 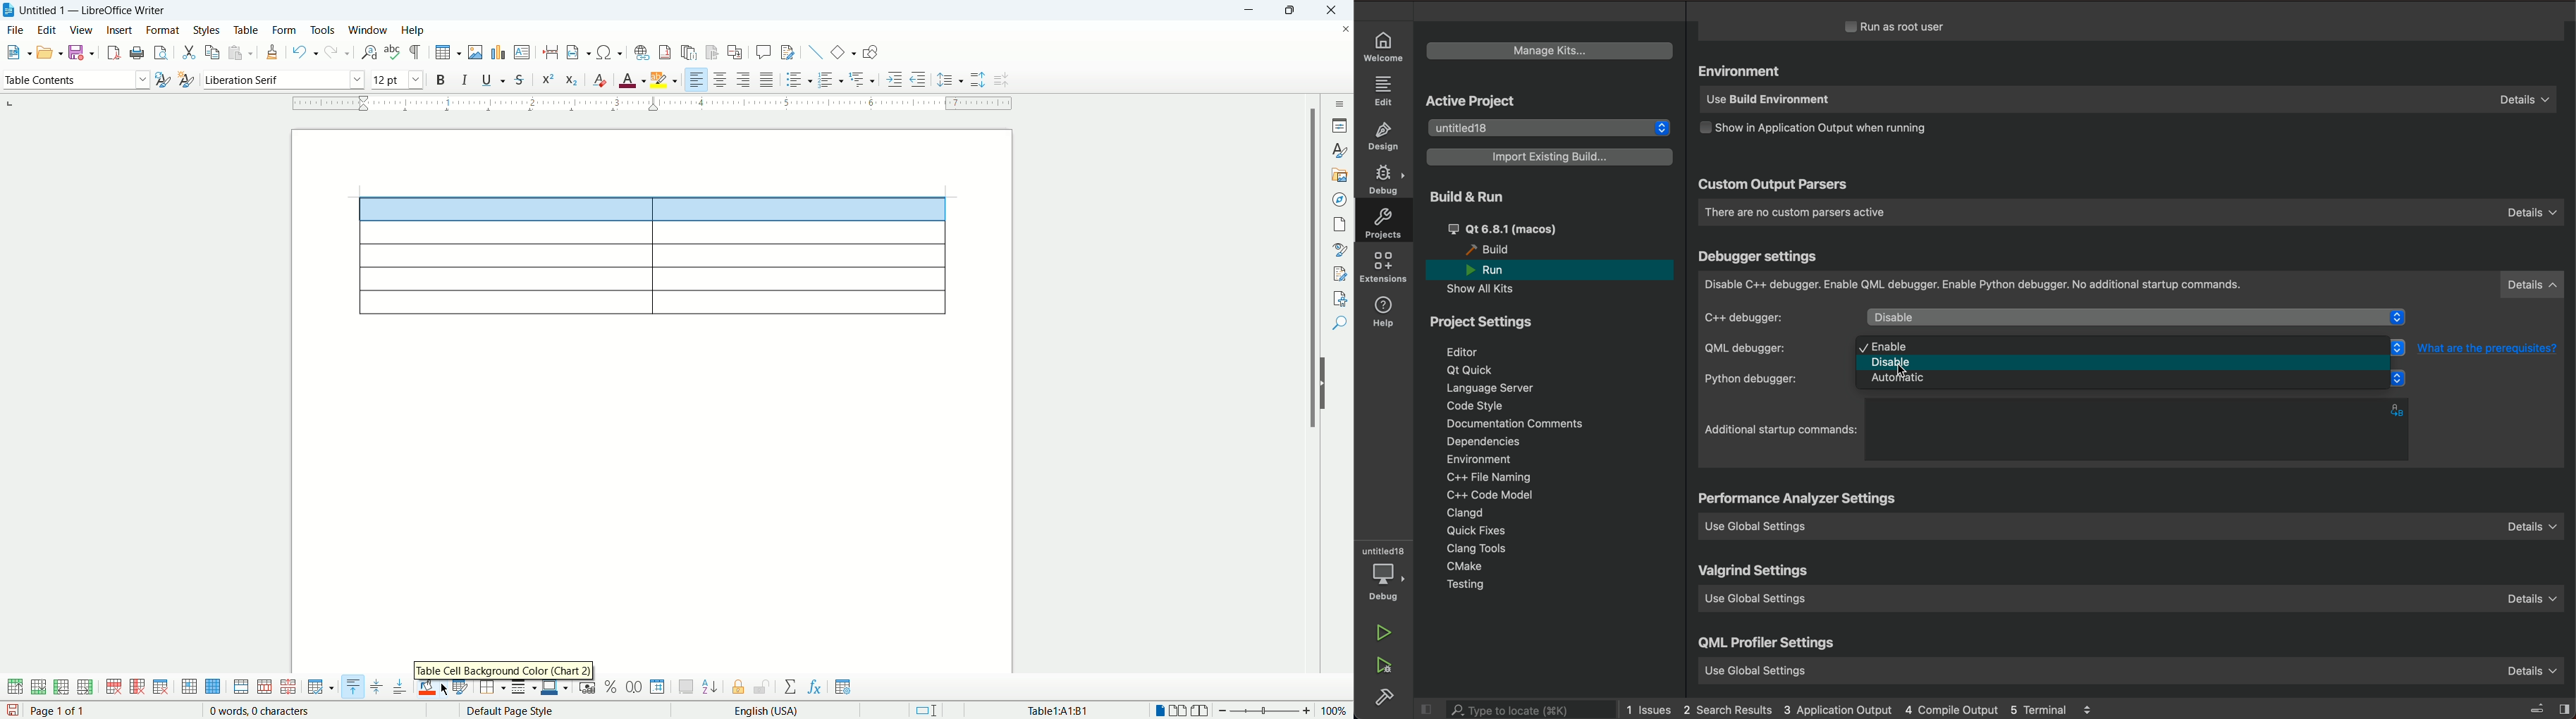 What do you see at coordinates (185, 82) in the screenshot?
I see `new style` at bounding box center [185, 82].